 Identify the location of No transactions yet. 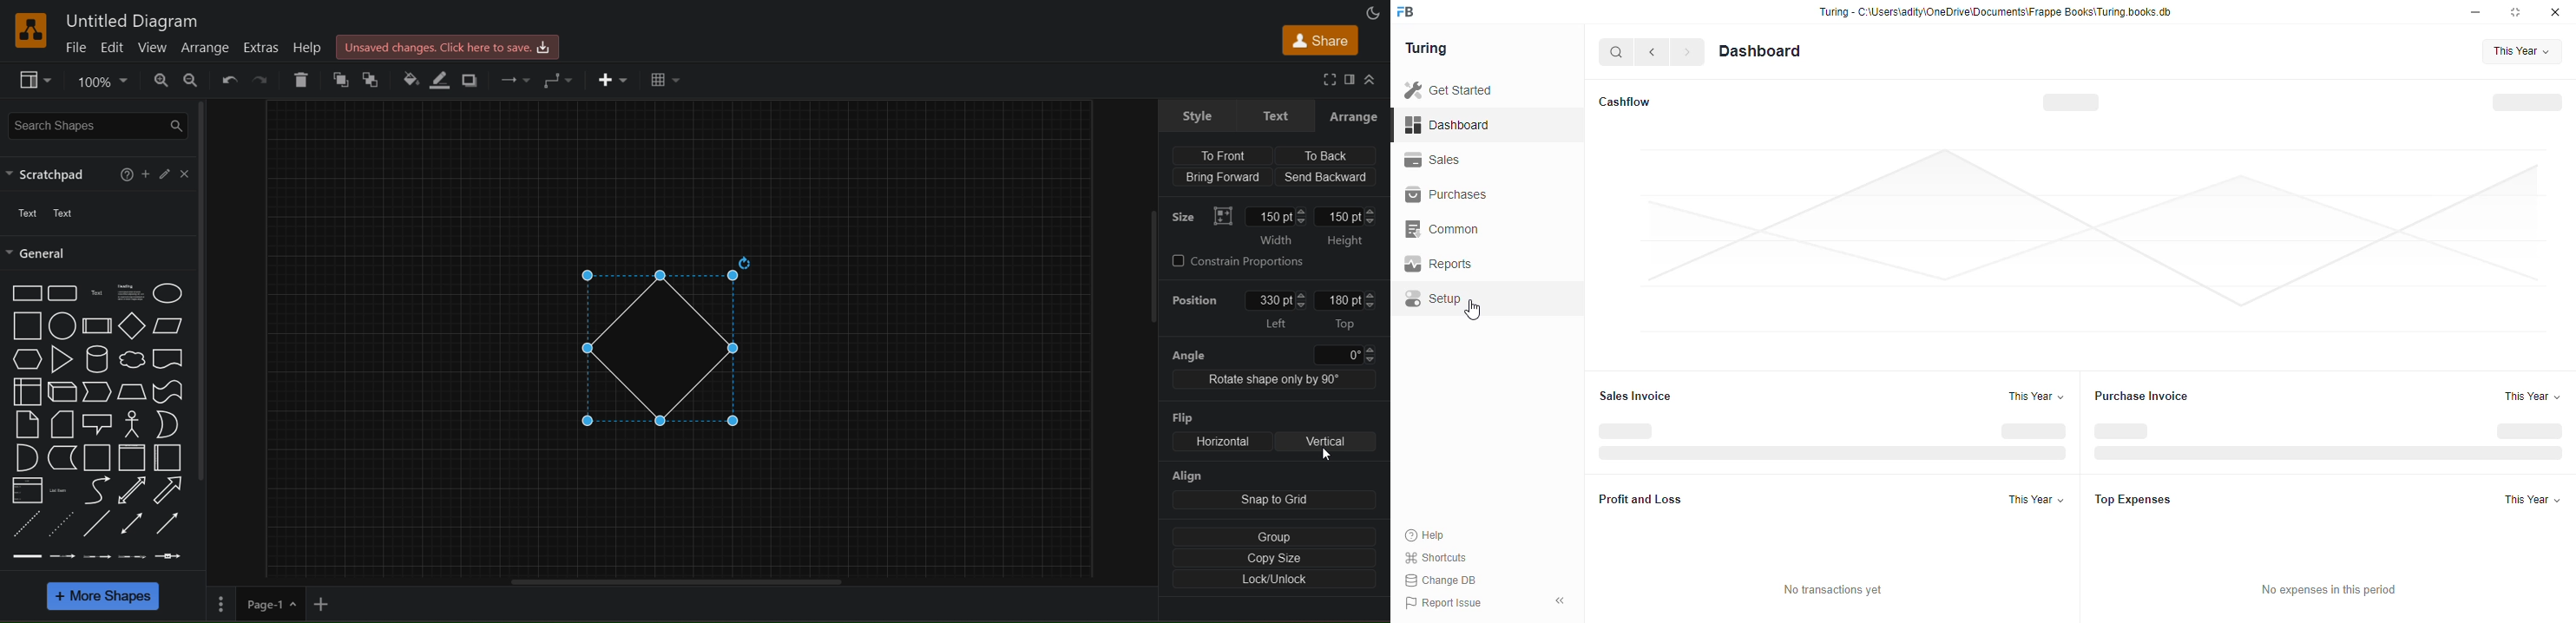
(1836, 591).